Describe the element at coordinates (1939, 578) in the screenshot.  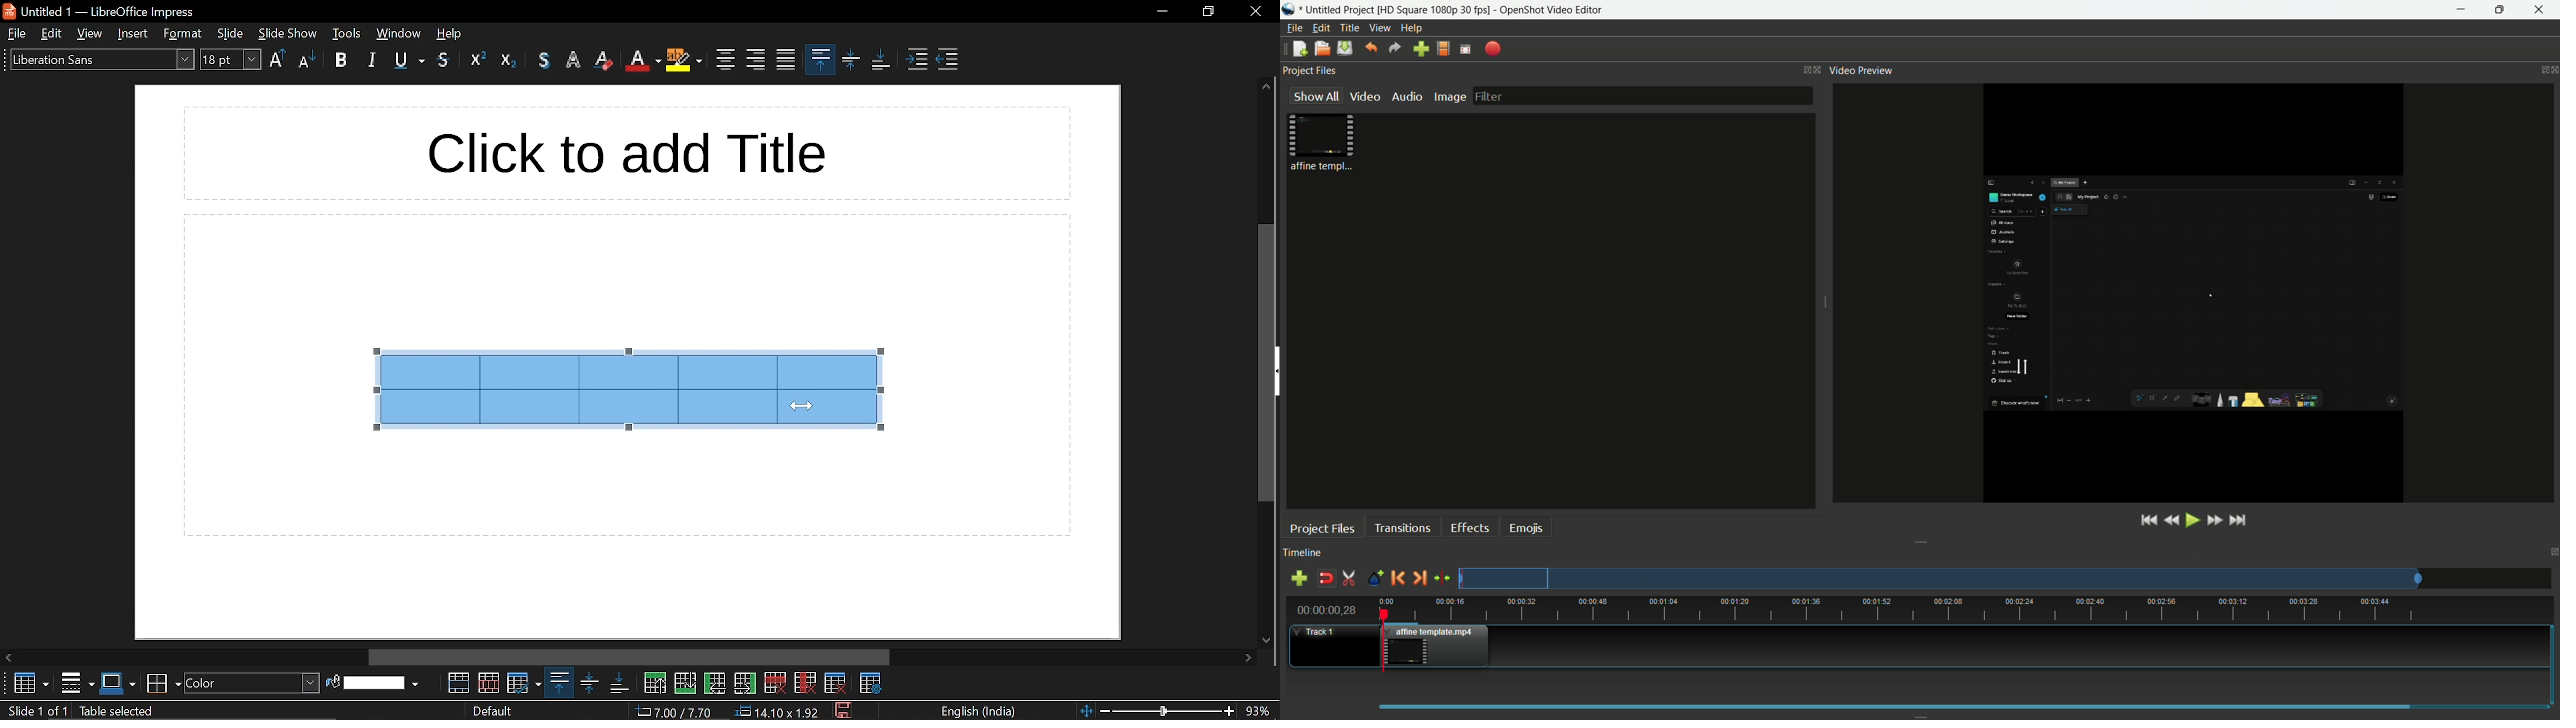
I see `preview track` at that location.